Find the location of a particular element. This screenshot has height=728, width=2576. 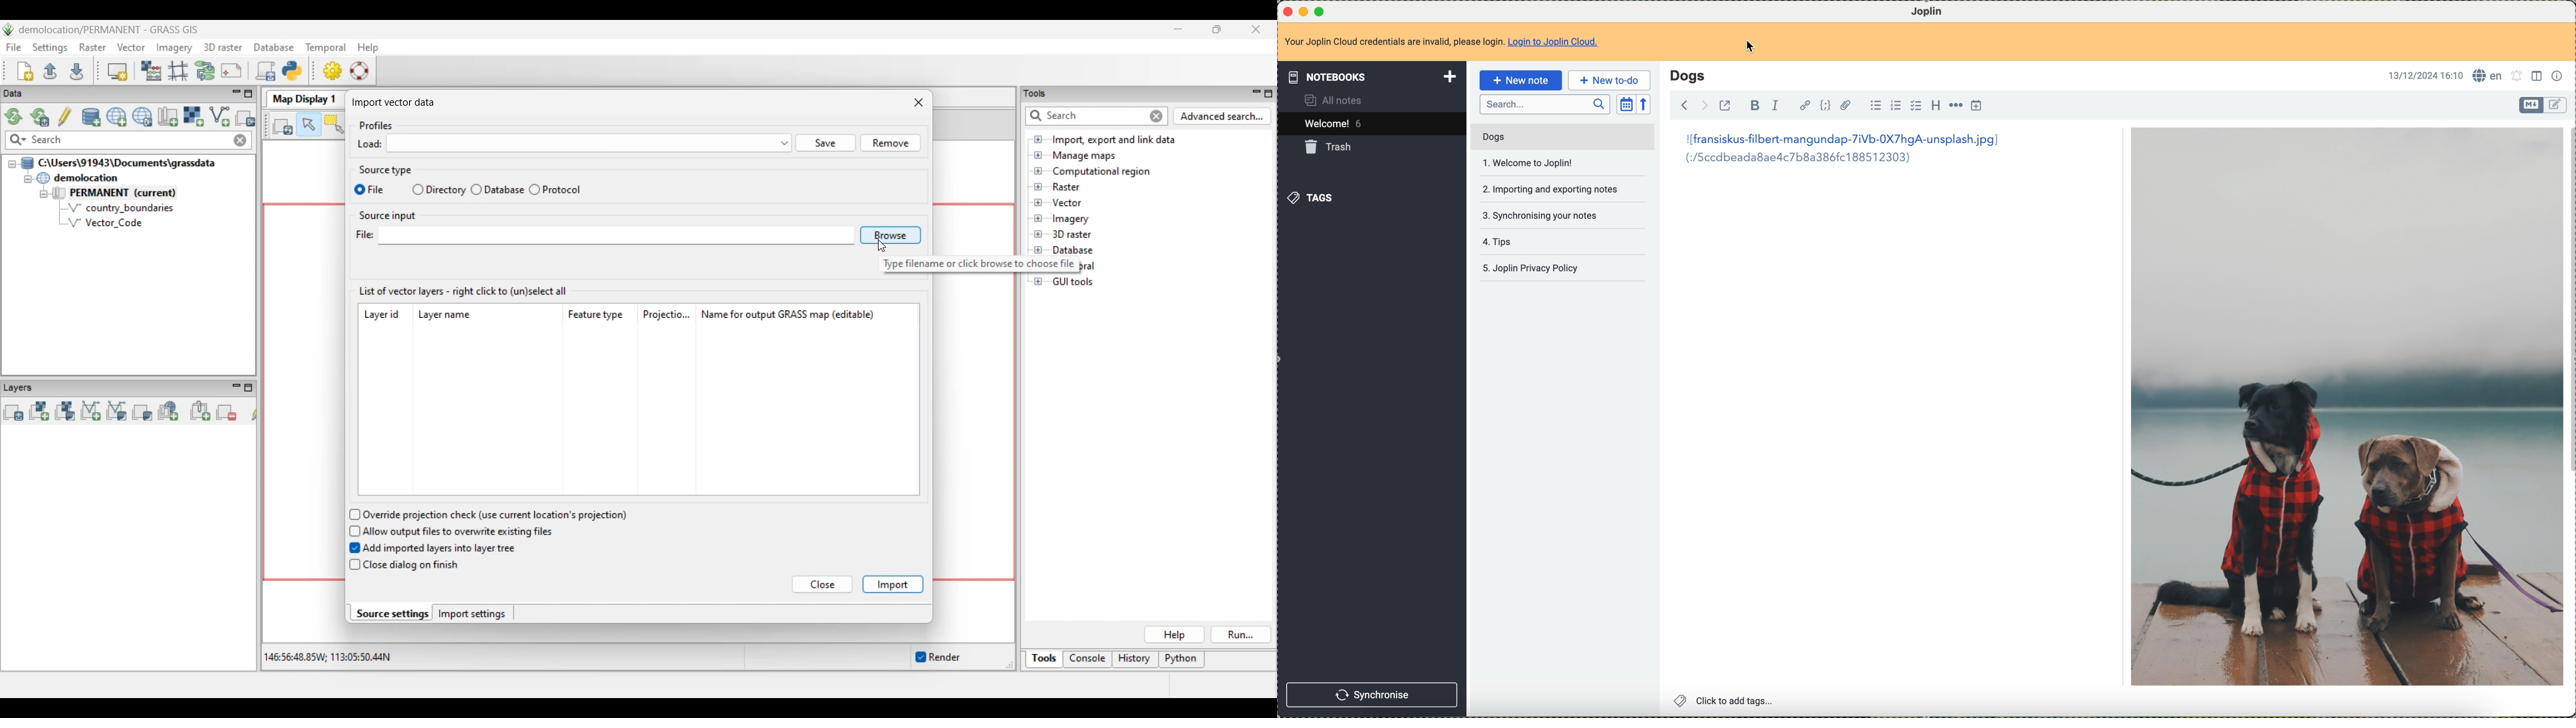

toggle sort order field is located at coordinates (1625, 104).